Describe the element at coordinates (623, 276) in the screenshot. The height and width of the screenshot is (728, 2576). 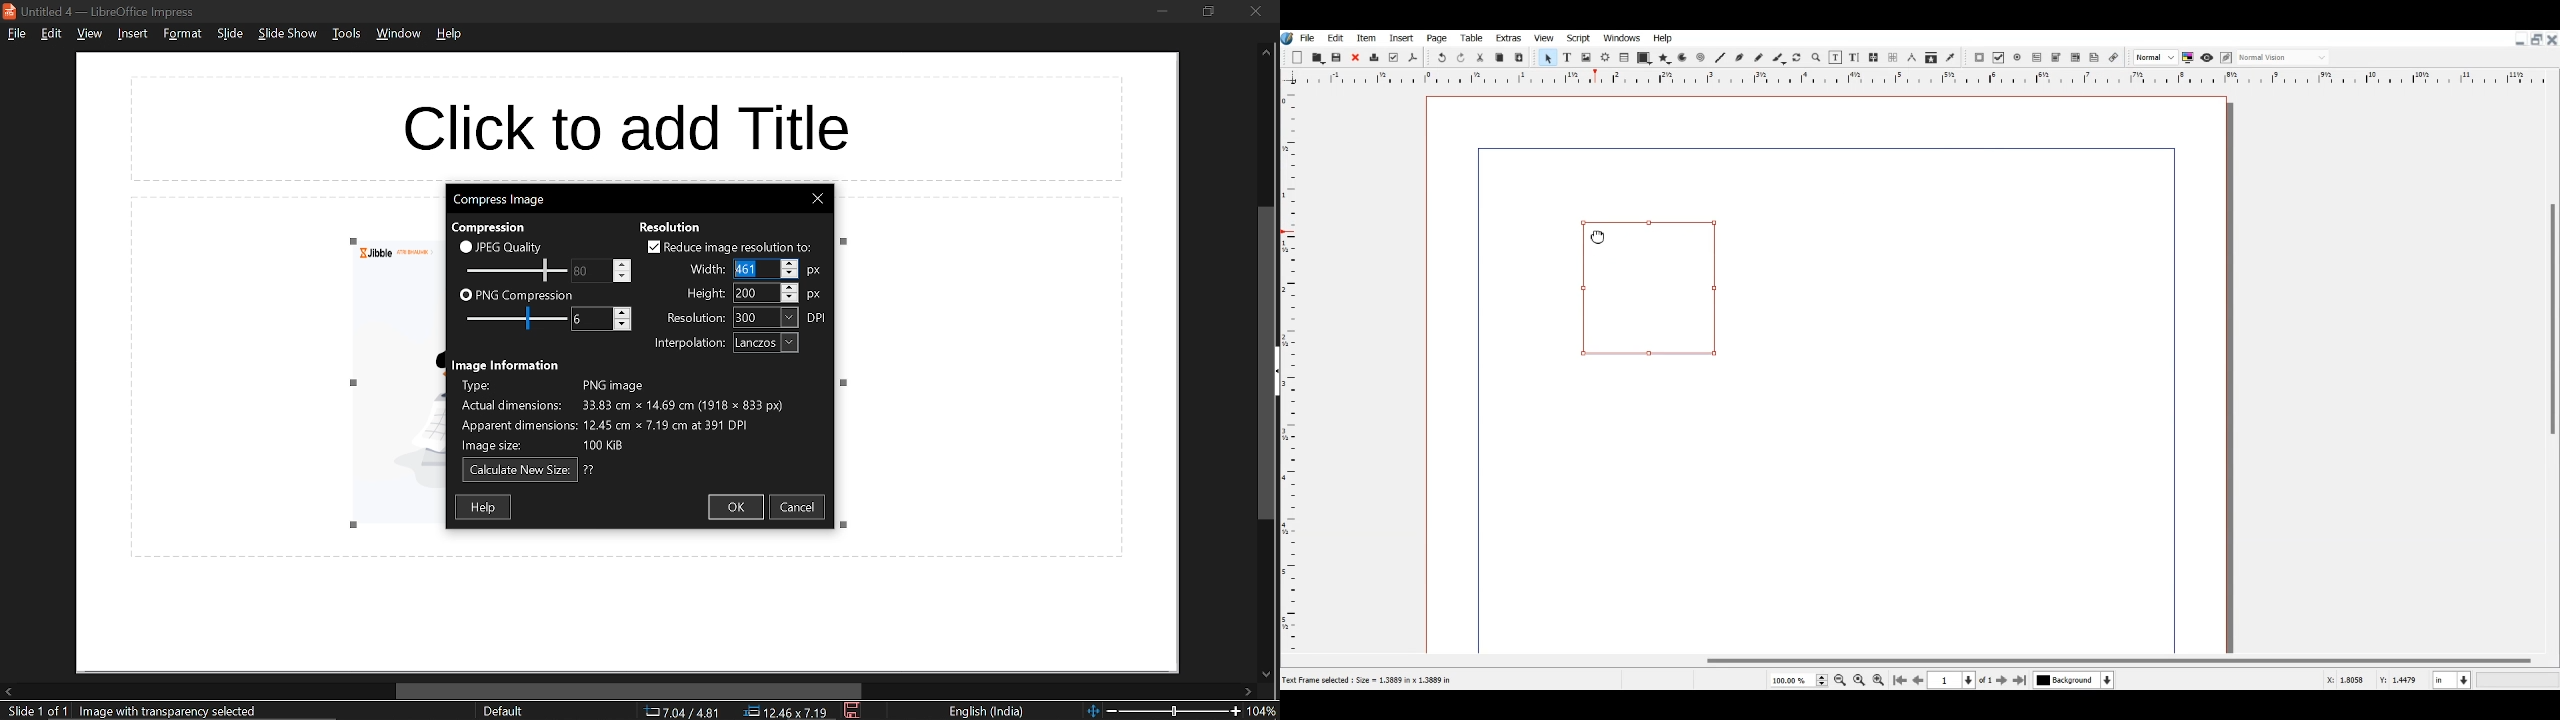
I see `Decrease ` at that location.